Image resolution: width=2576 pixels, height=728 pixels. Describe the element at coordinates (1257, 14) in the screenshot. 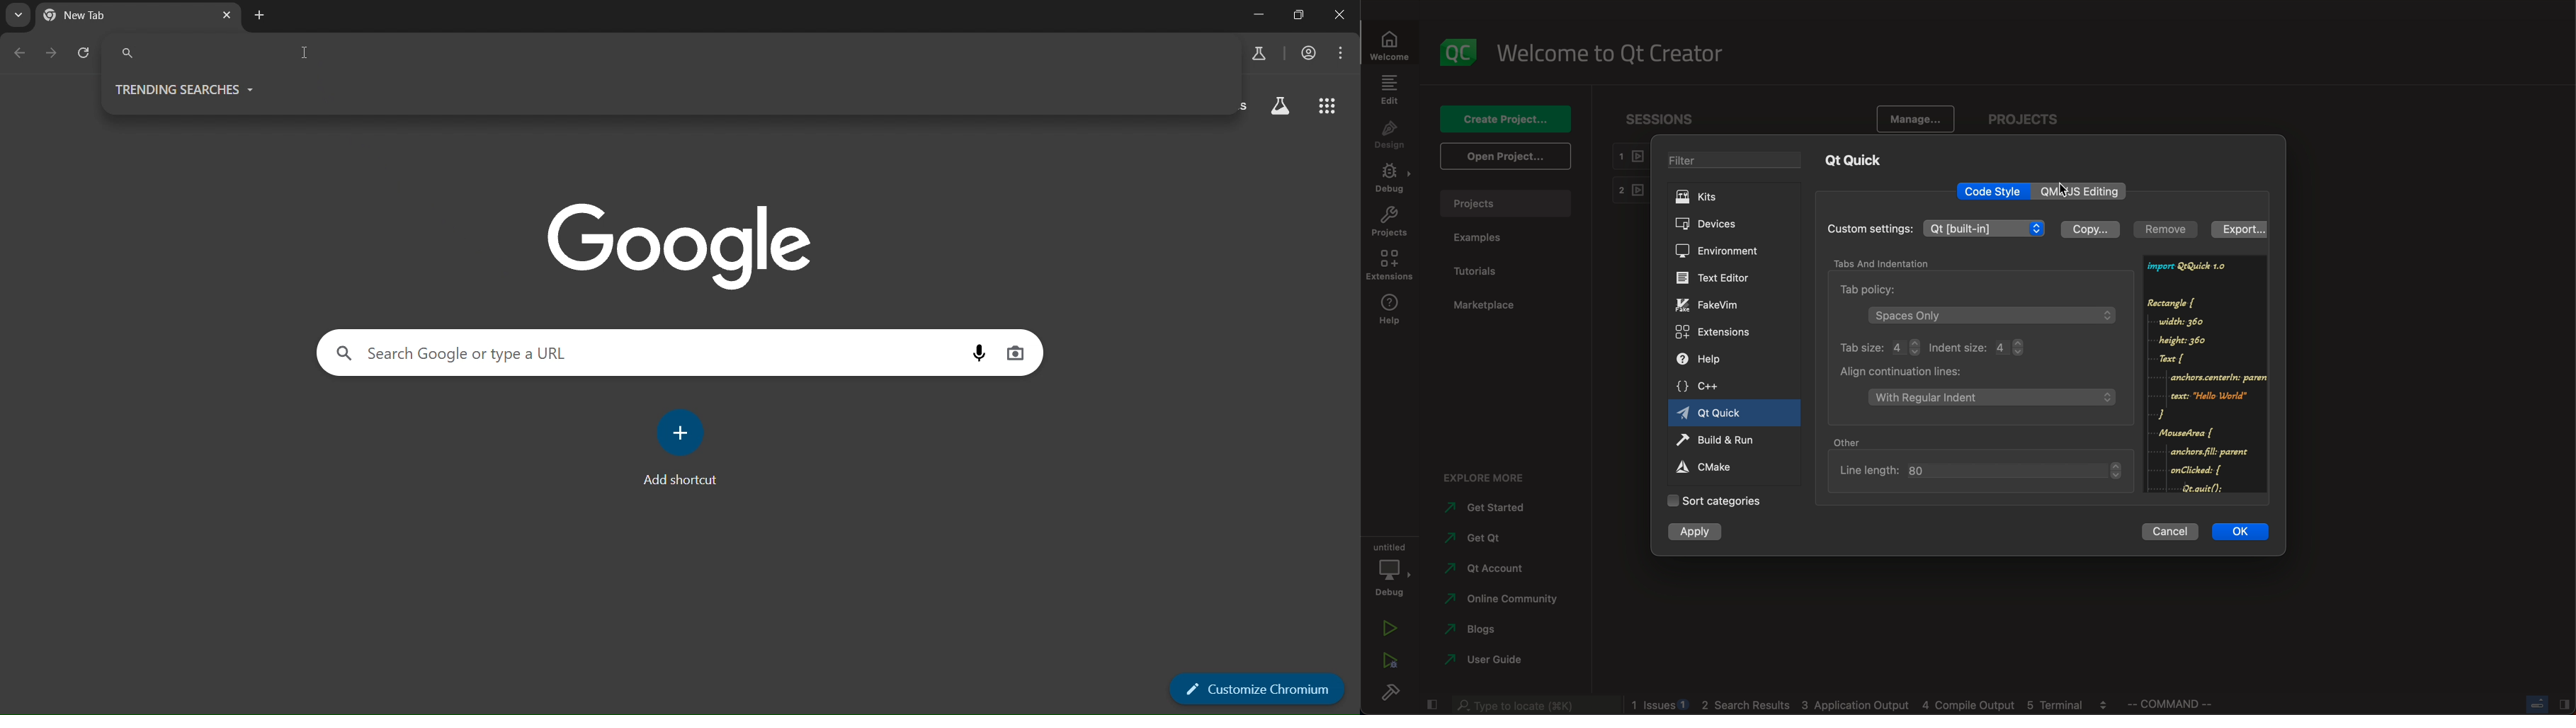

I see `Minimize` at that location.